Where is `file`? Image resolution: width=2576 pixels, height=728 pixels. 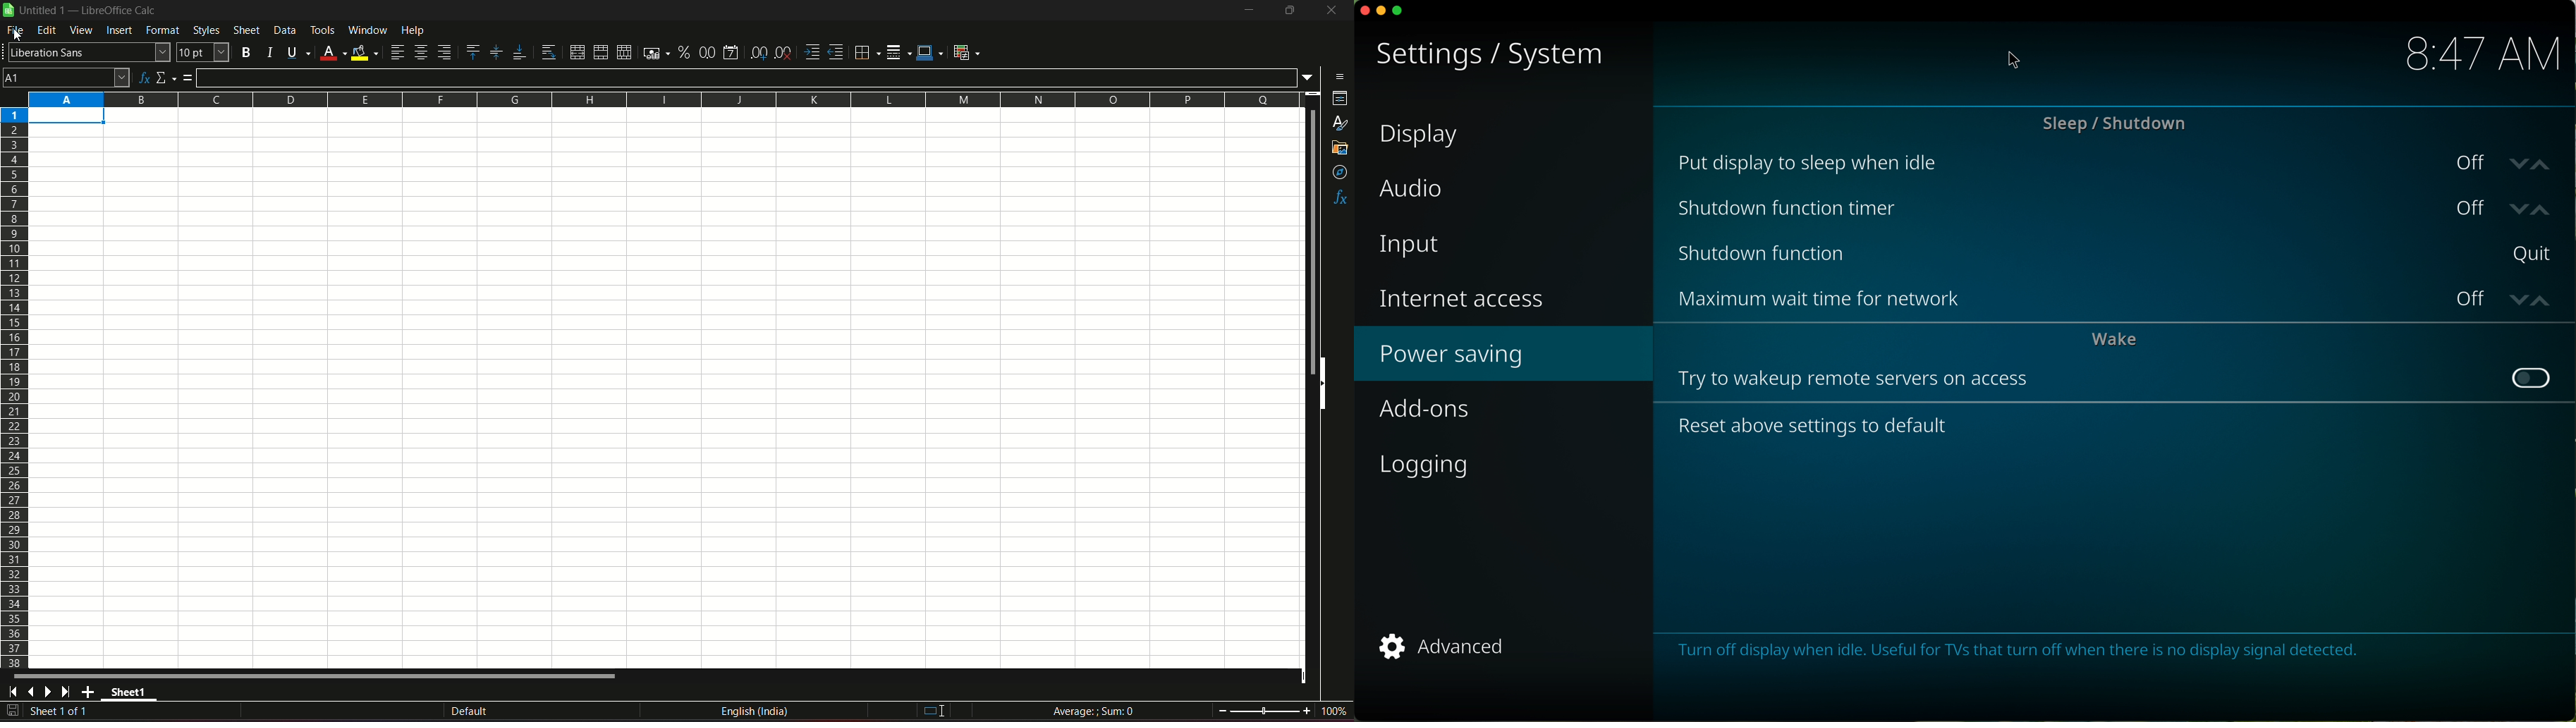
file is located at coordinates (16, 32).